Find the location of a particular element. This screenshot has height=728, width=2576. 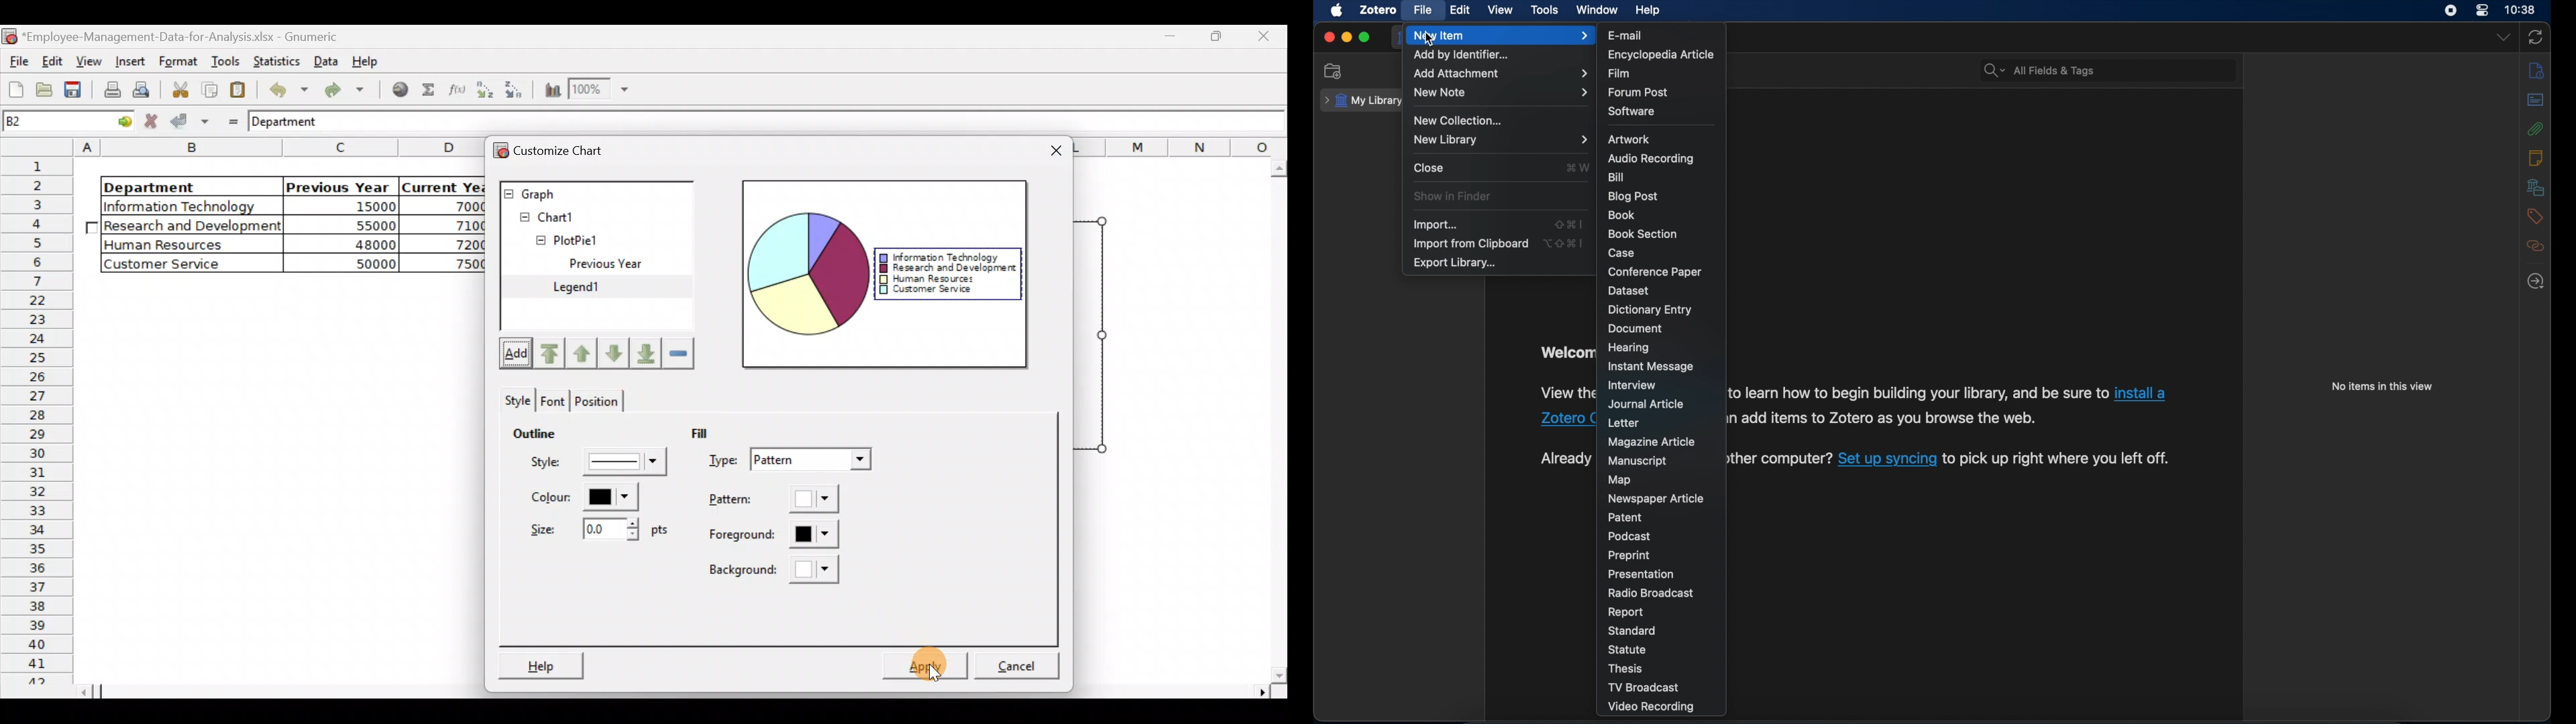

Remove is located at coordinates (678, 354).